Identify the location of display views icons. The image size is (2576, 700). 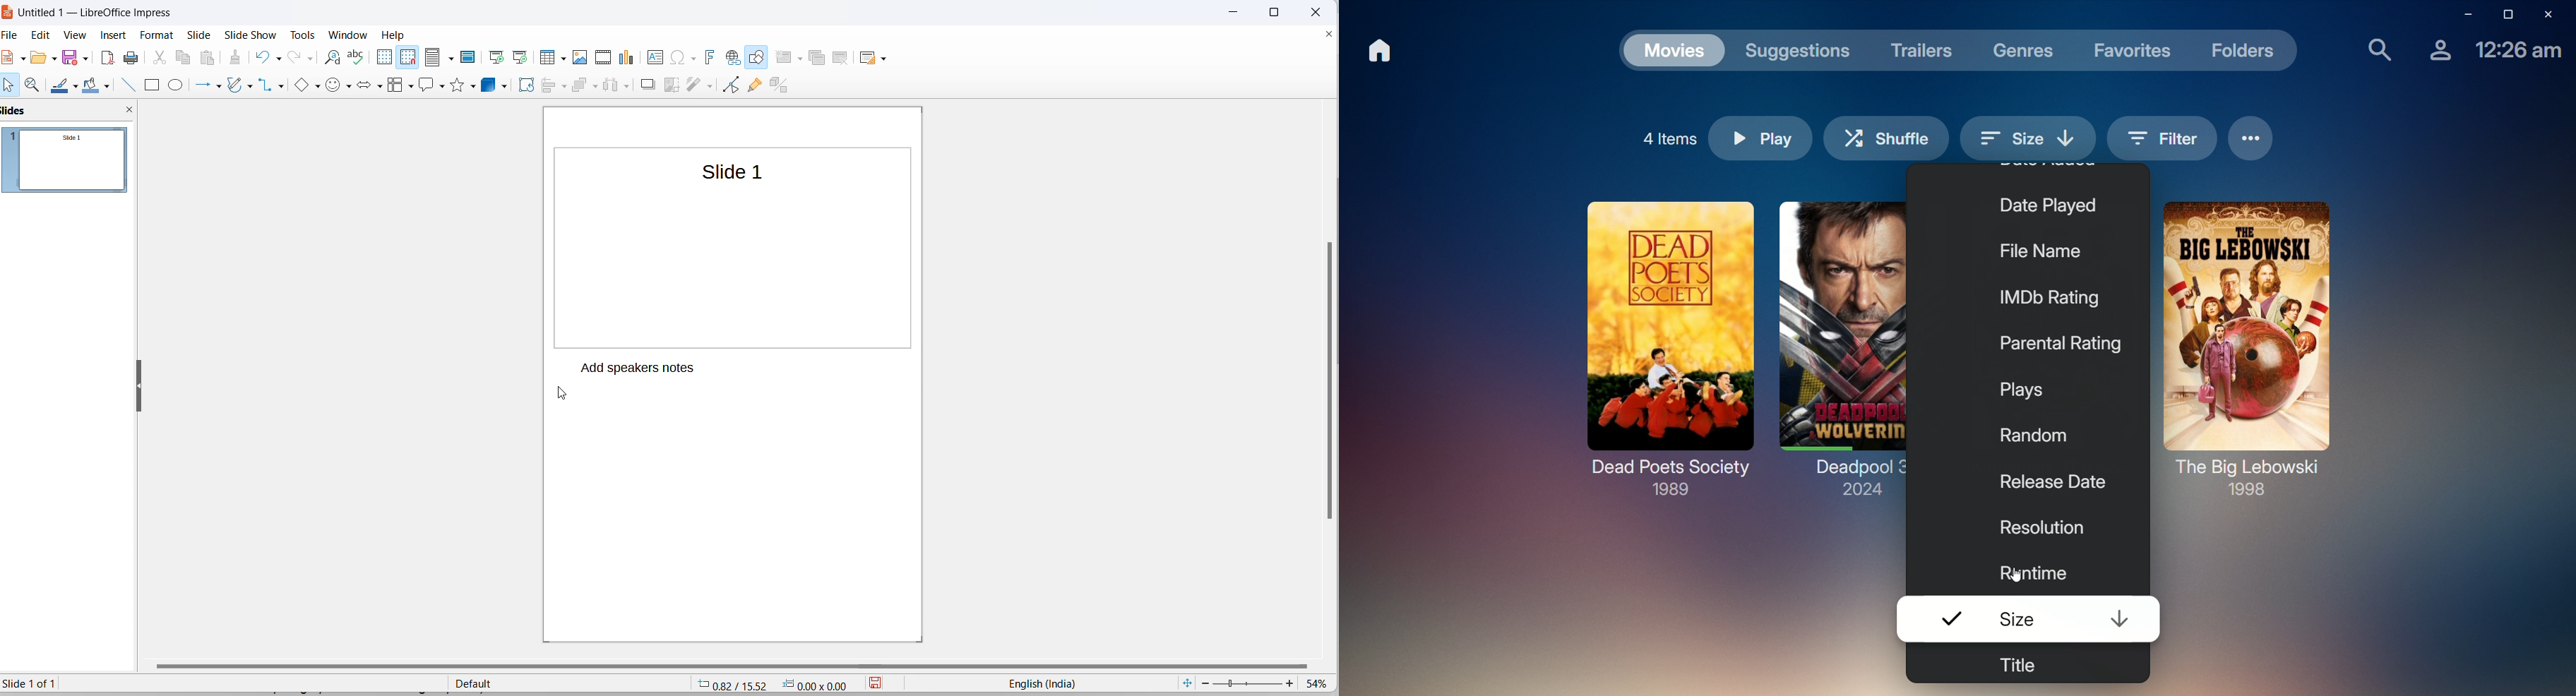
(434, 58).